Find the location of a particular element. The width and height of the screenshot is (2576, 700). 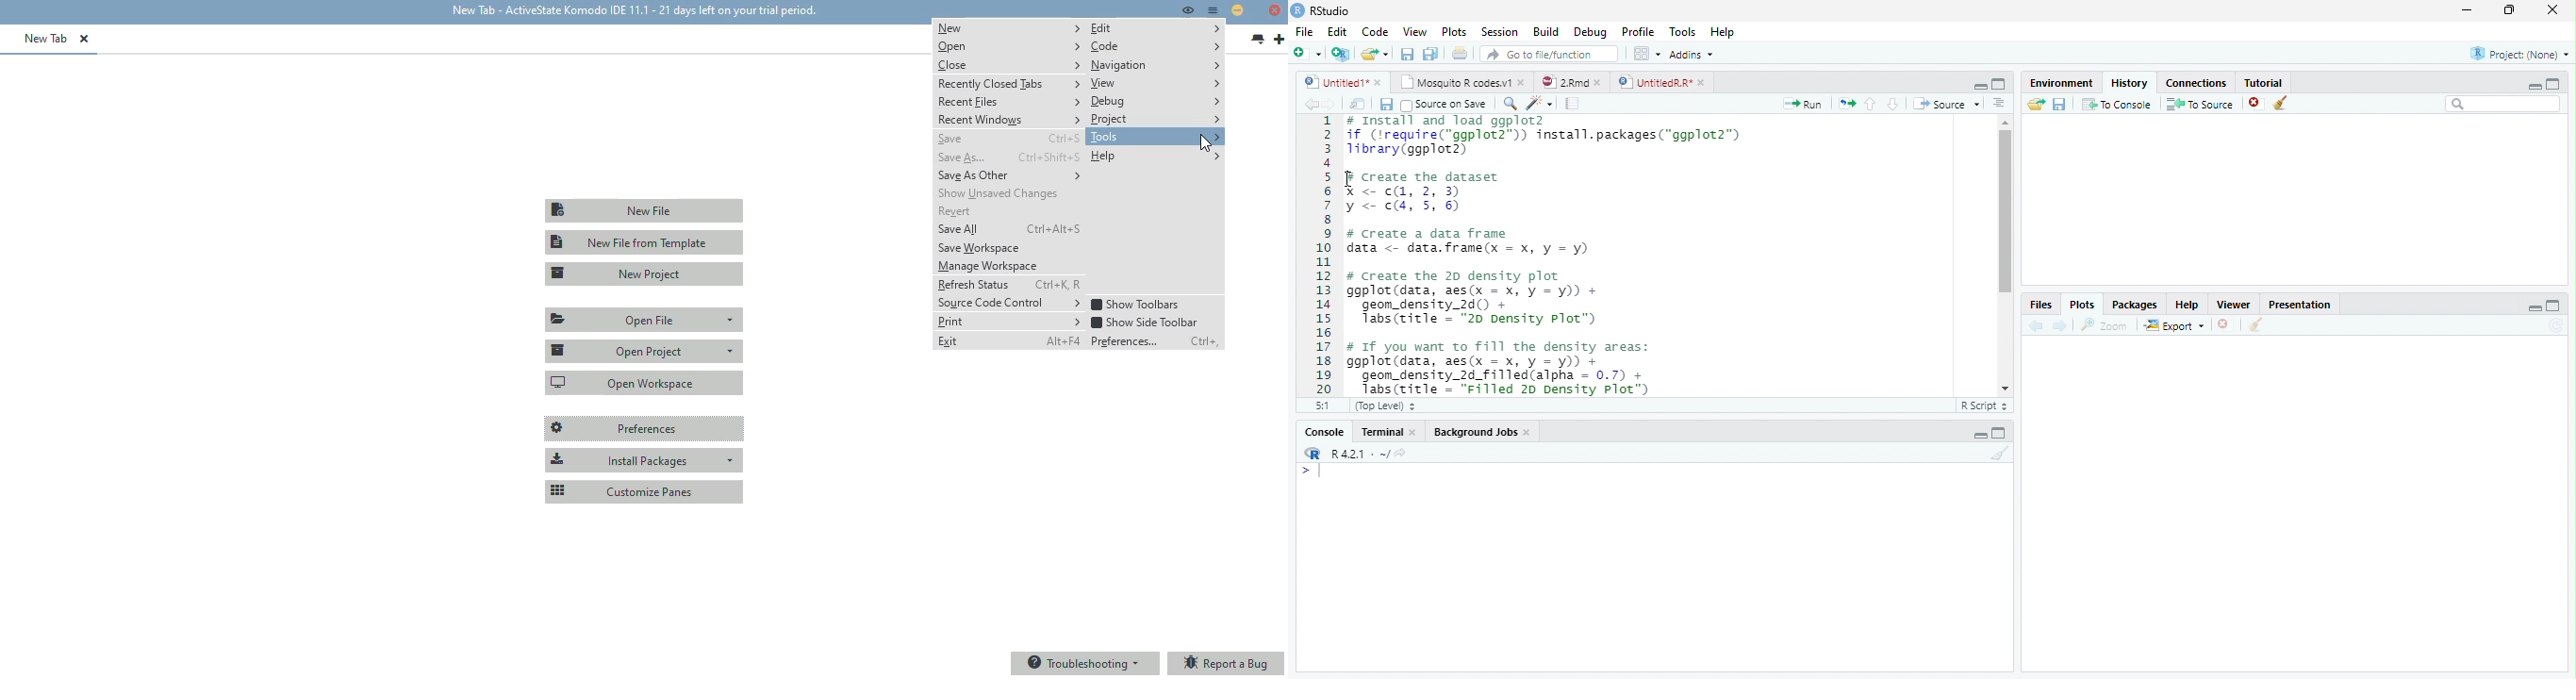

View is located at coordinates (1414, 32).